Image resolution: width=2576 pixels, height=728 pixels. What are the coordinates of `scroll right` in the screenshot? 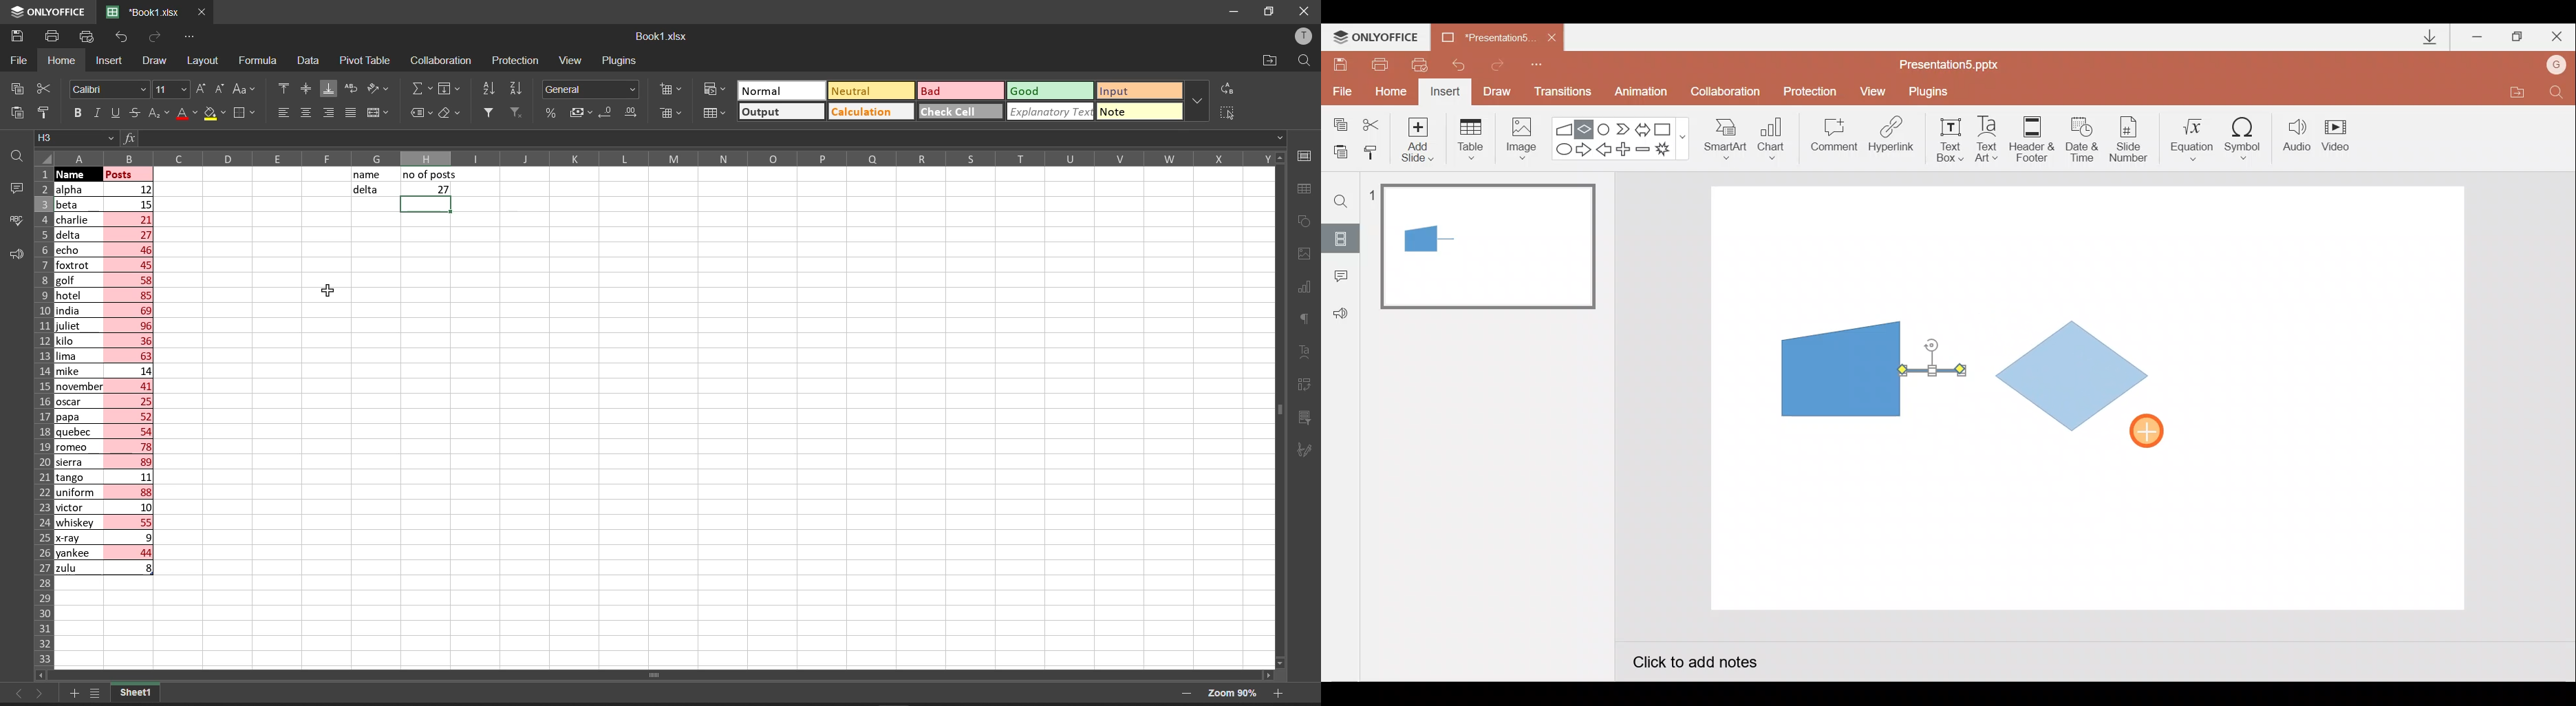 It's located at (1265, 673).